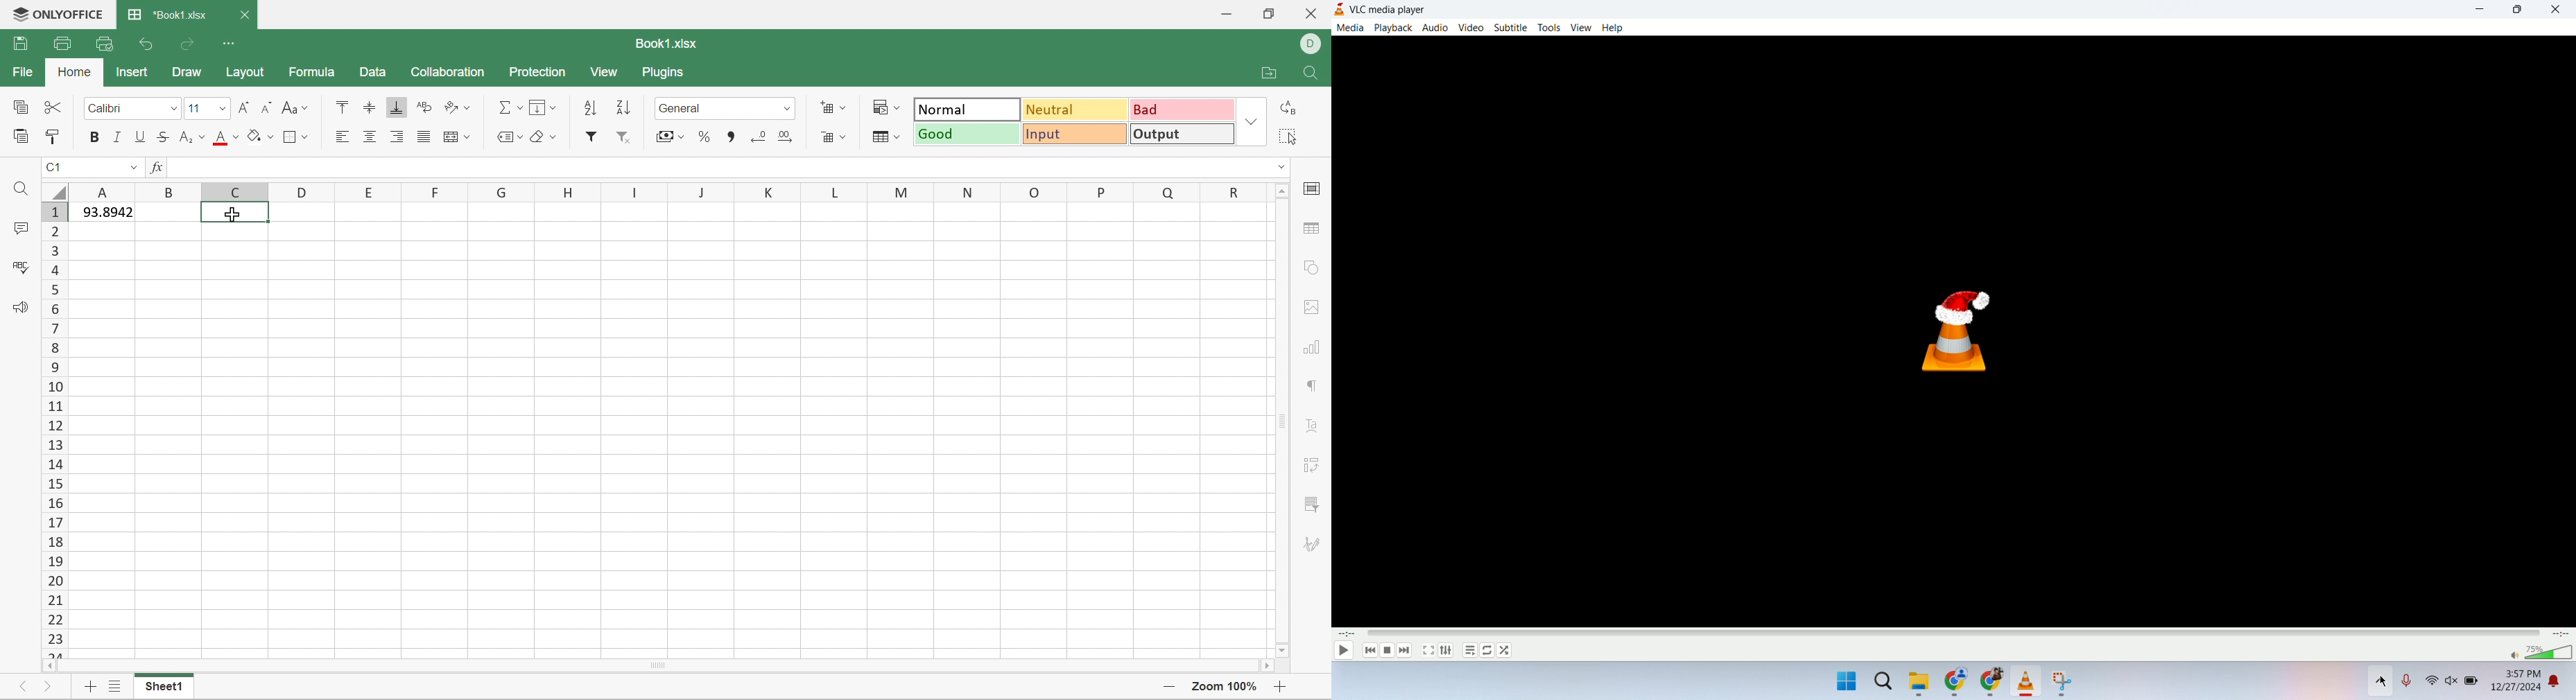 The width and height of the screenshot is (2576, 700). What do you see at coordinates (1263, 667) in the screenshot?
I see `Scroll Right` at bounding box center [1263, 667].